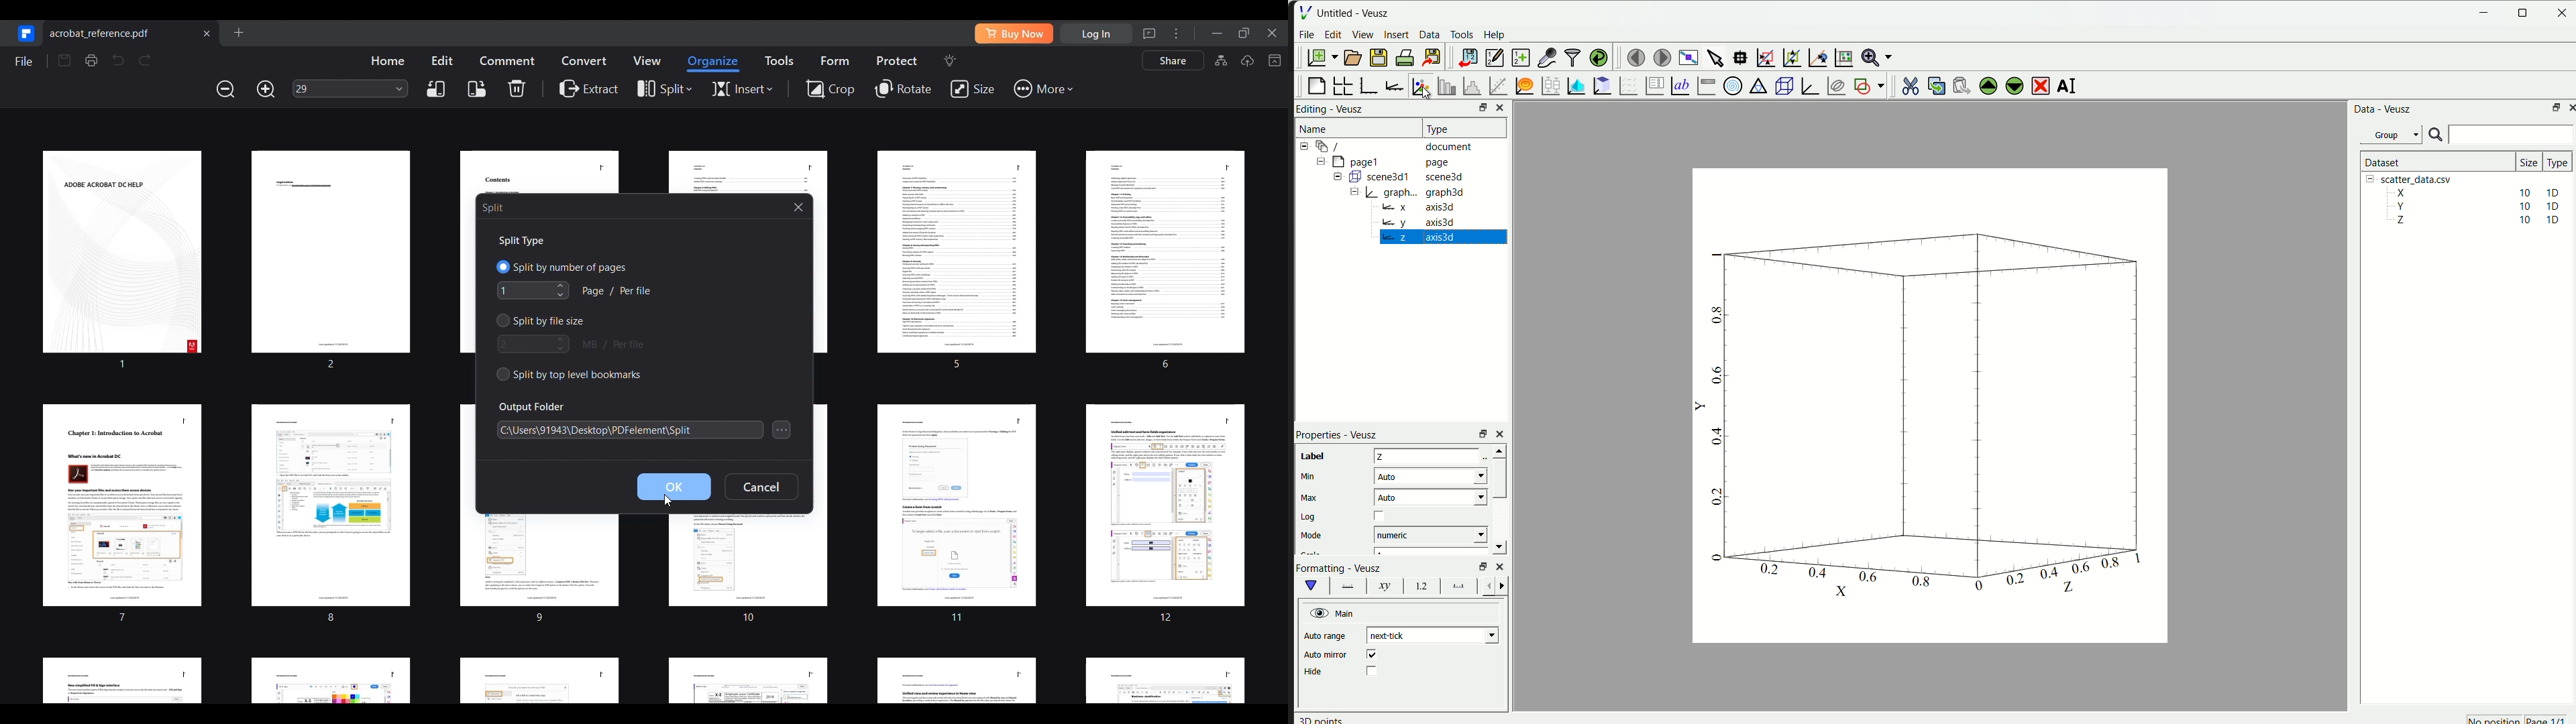 This screenshot has width=2576, height=728. Describe the element at coordinates (1417, 586) in the screenshot. I see `12` at that location.